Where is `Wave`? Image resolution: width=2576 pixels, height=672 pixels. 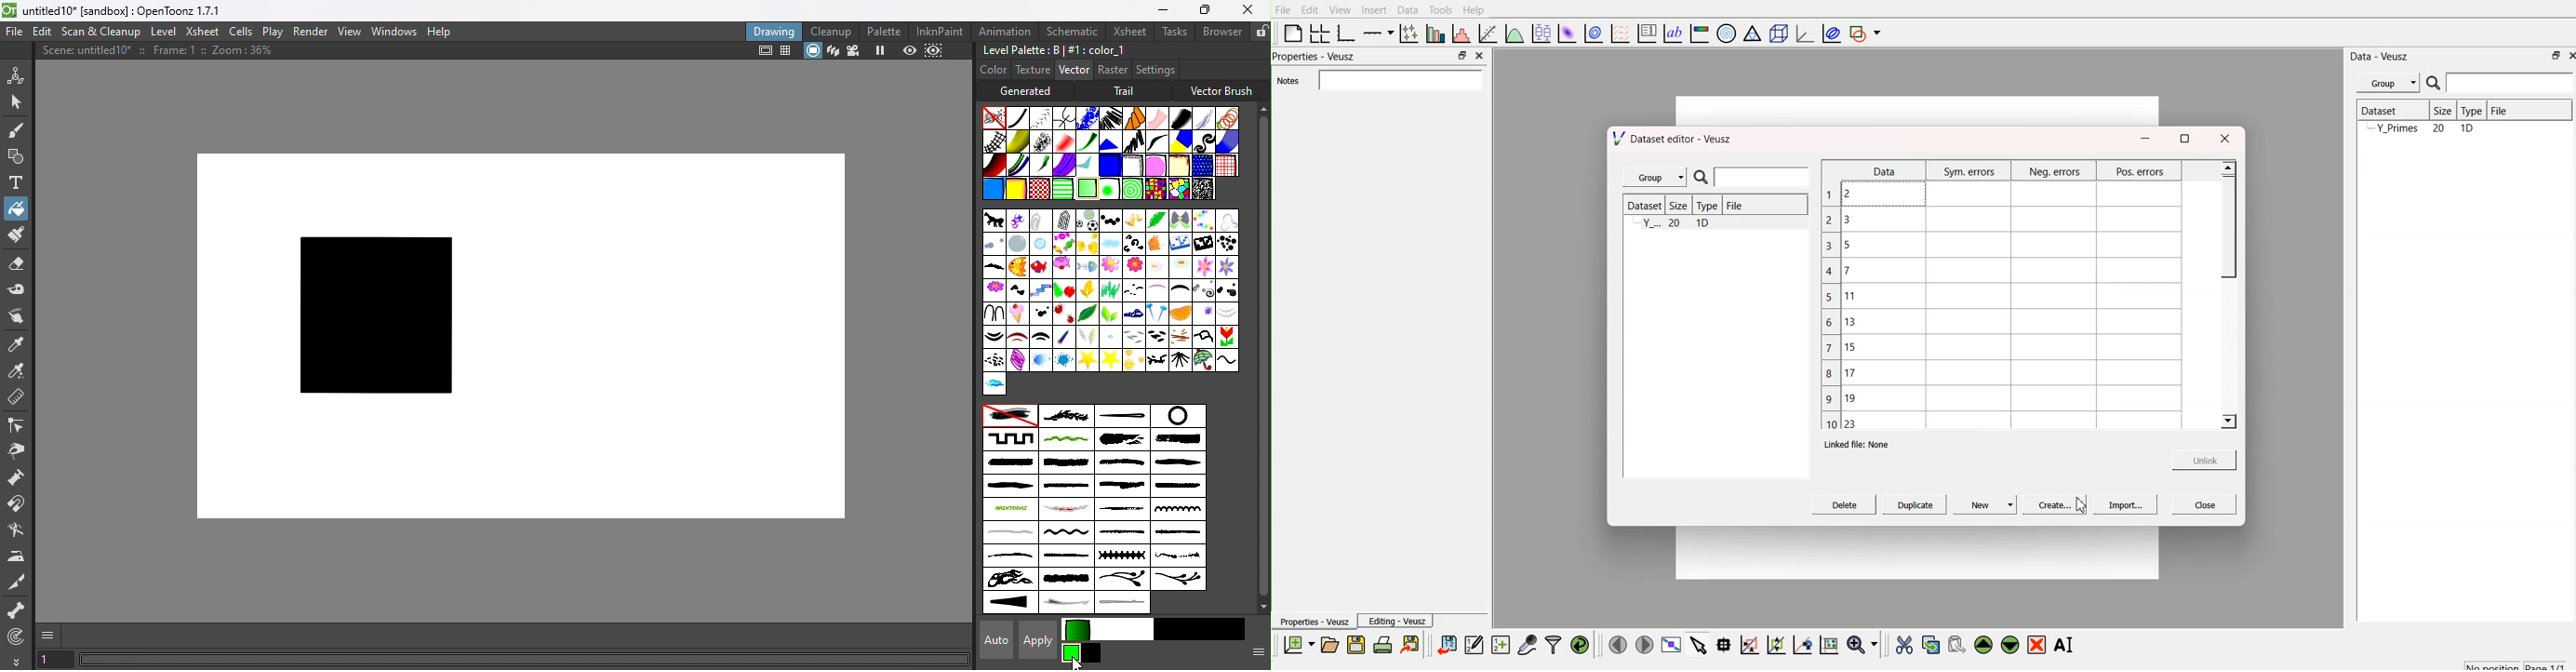
Wave is located at coordinates (1156, 141).